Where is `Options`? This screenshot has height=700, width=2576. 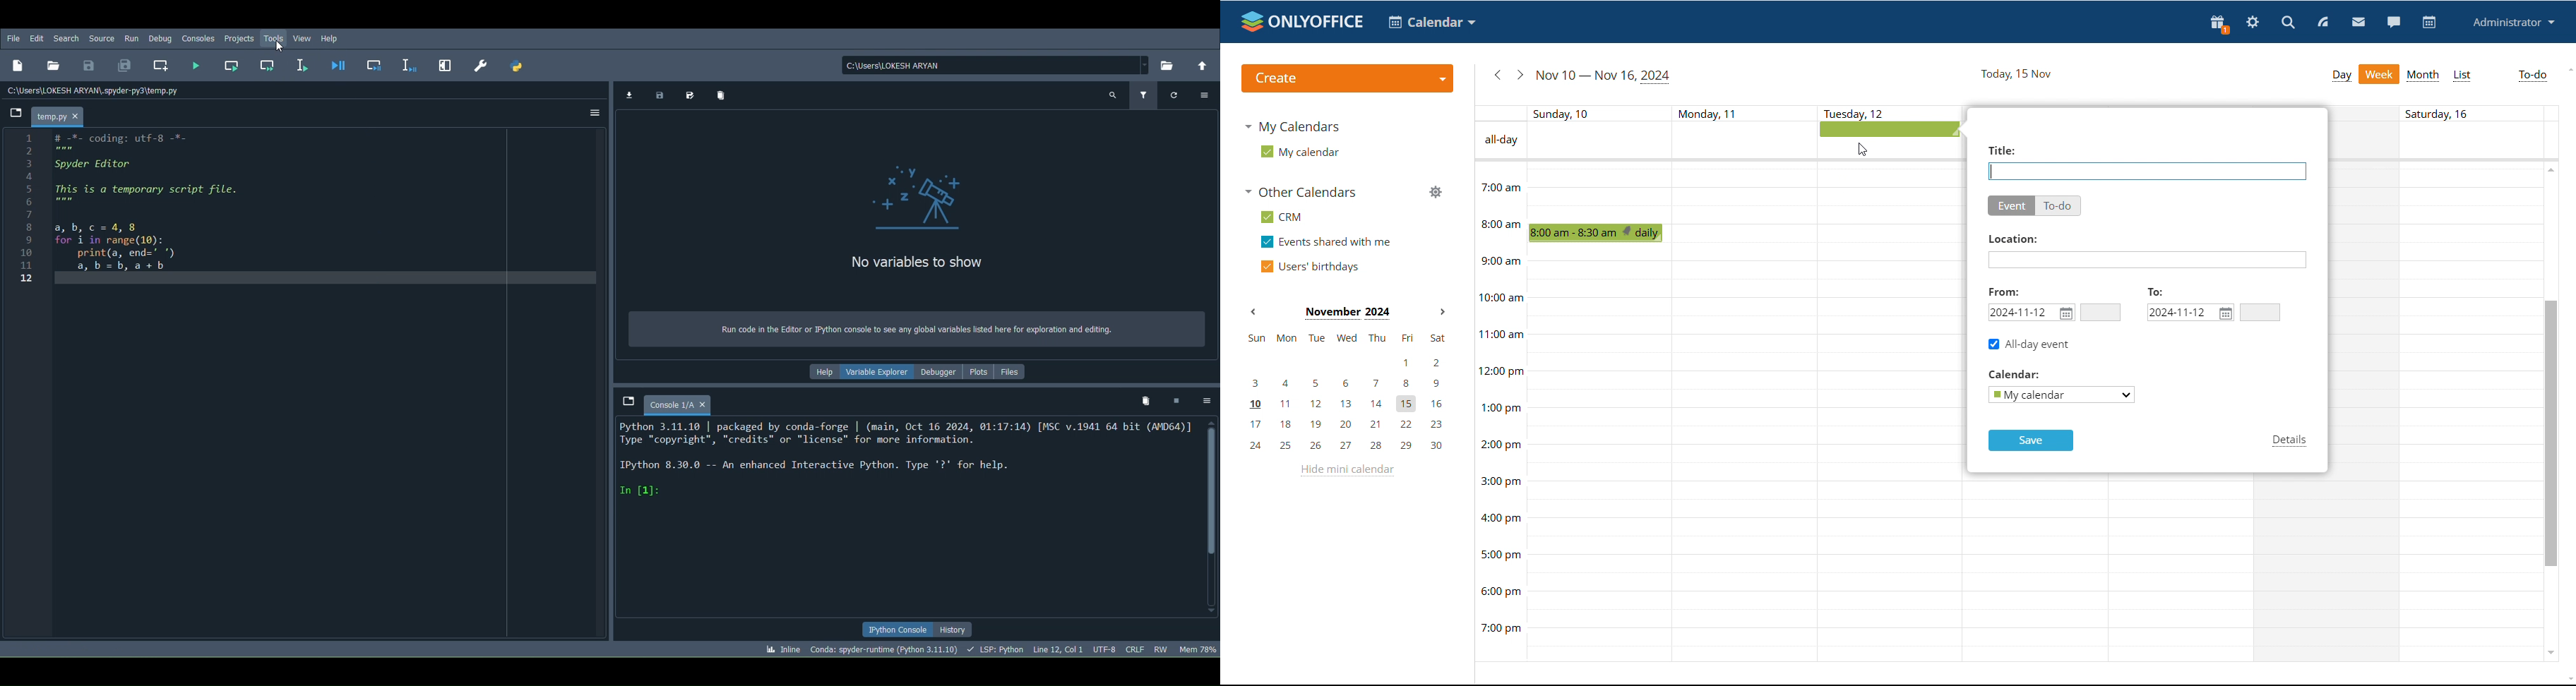
Options is located at coordinates (1206, 401).